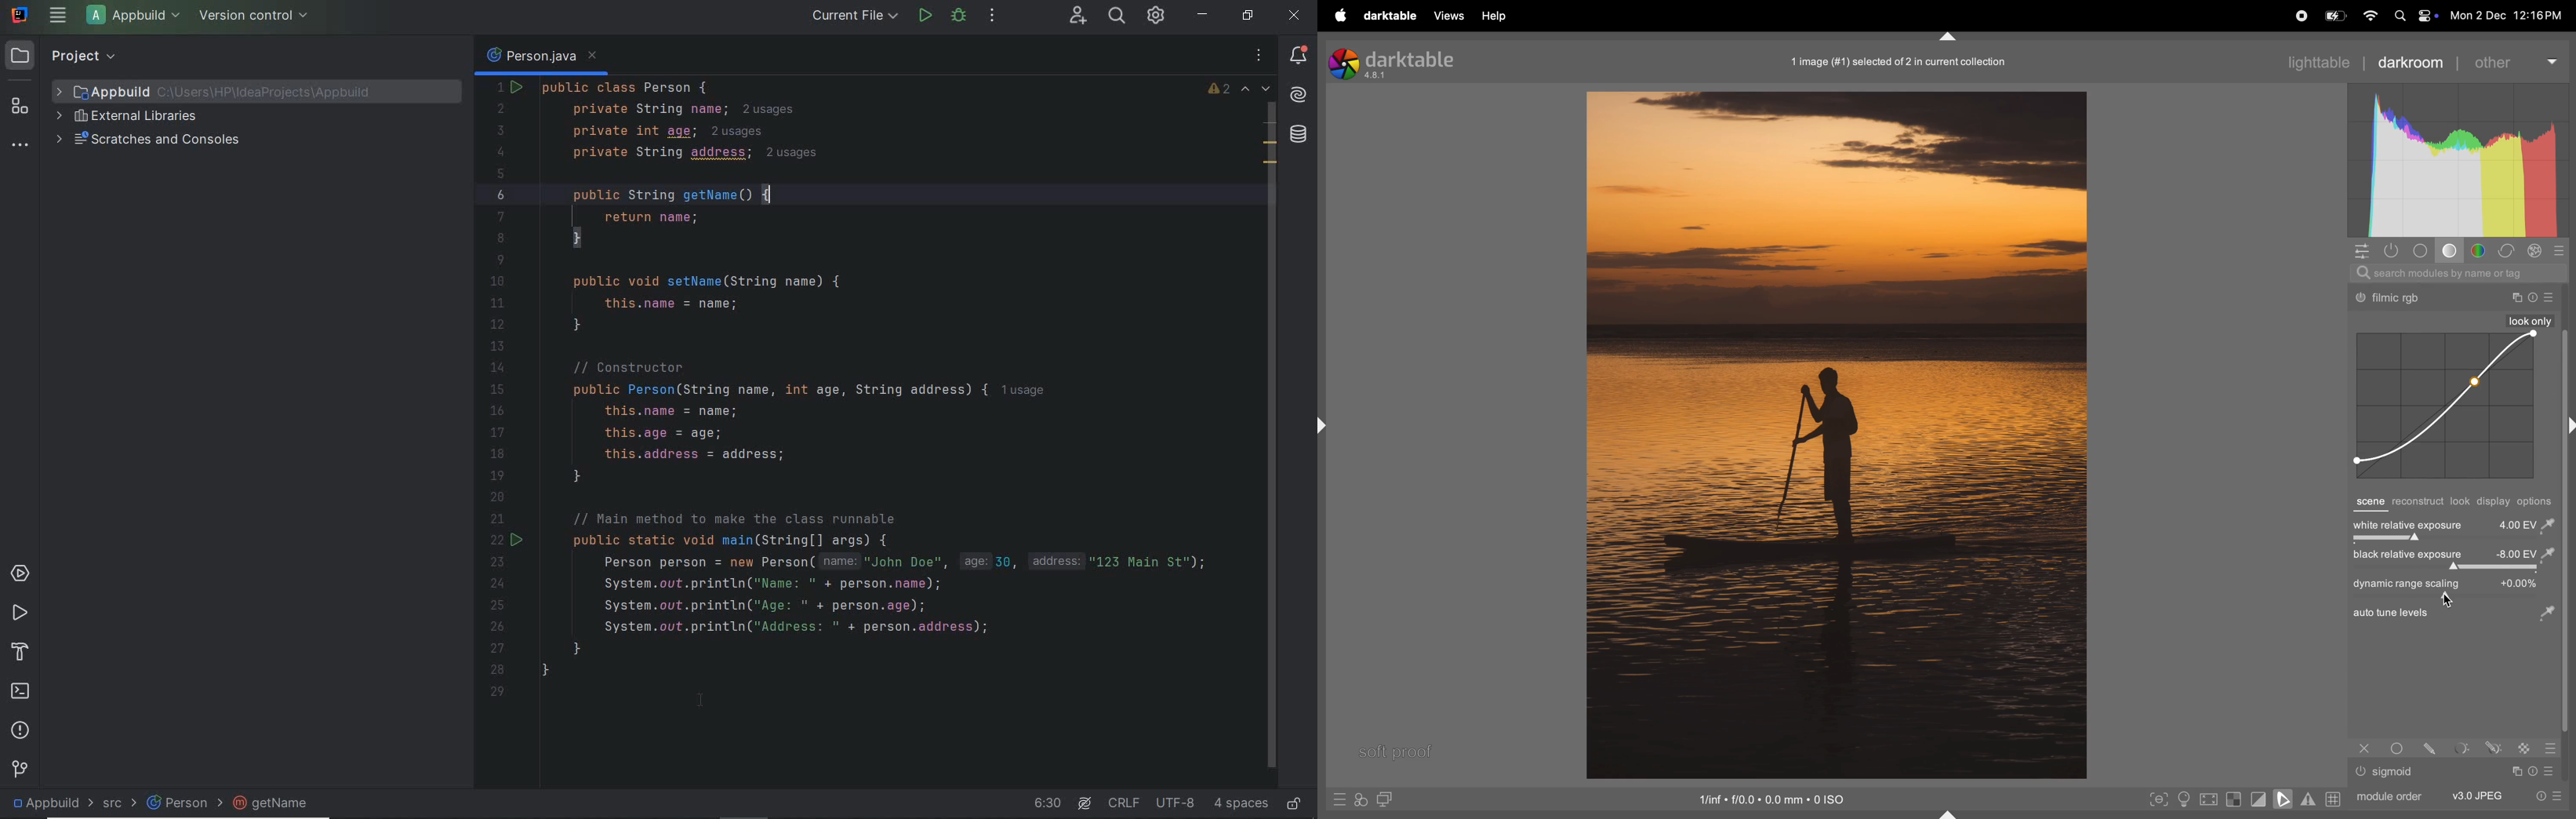 Image resolution: width=2576 pixels, height=840 pixels. What do you see at coordinates (2454, 523) in the screenshot?
I see `white exposure` at bounding box center [2454, 523].